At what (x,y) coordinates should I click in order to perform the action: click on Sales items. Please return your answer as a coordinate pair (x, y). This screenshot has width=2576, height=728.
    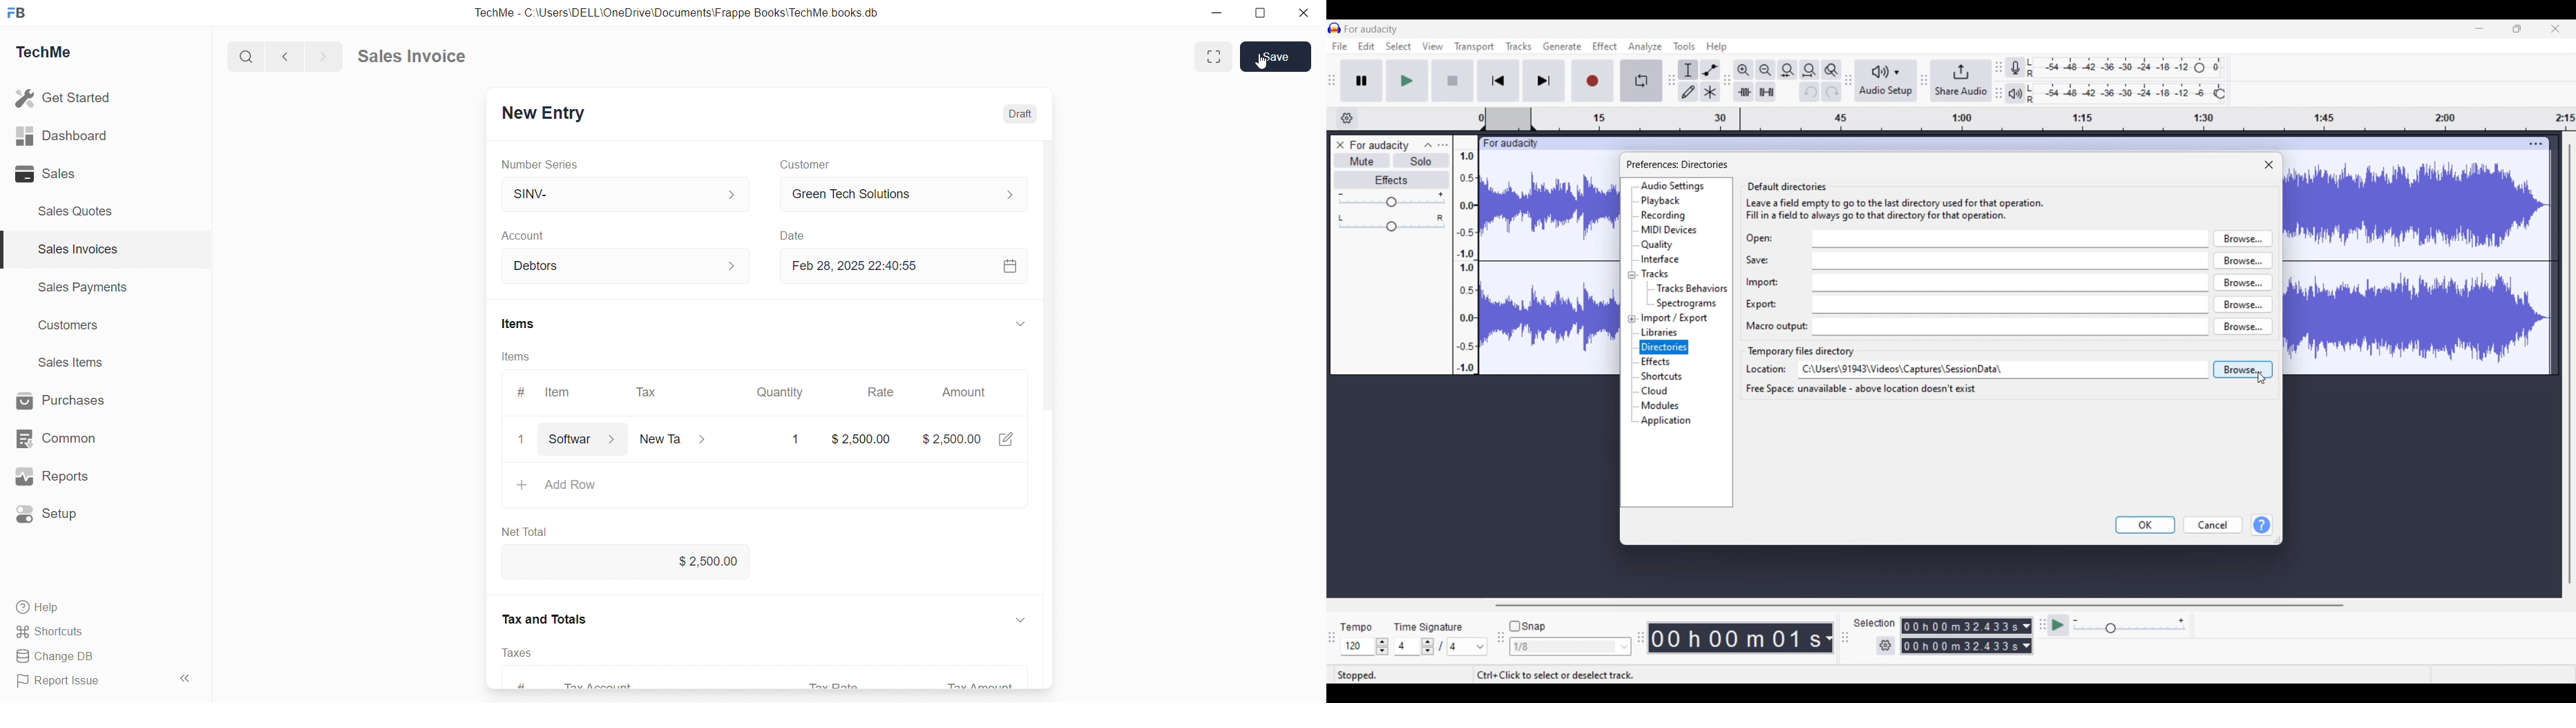
    Looking at the image, I should click on (72, 362).